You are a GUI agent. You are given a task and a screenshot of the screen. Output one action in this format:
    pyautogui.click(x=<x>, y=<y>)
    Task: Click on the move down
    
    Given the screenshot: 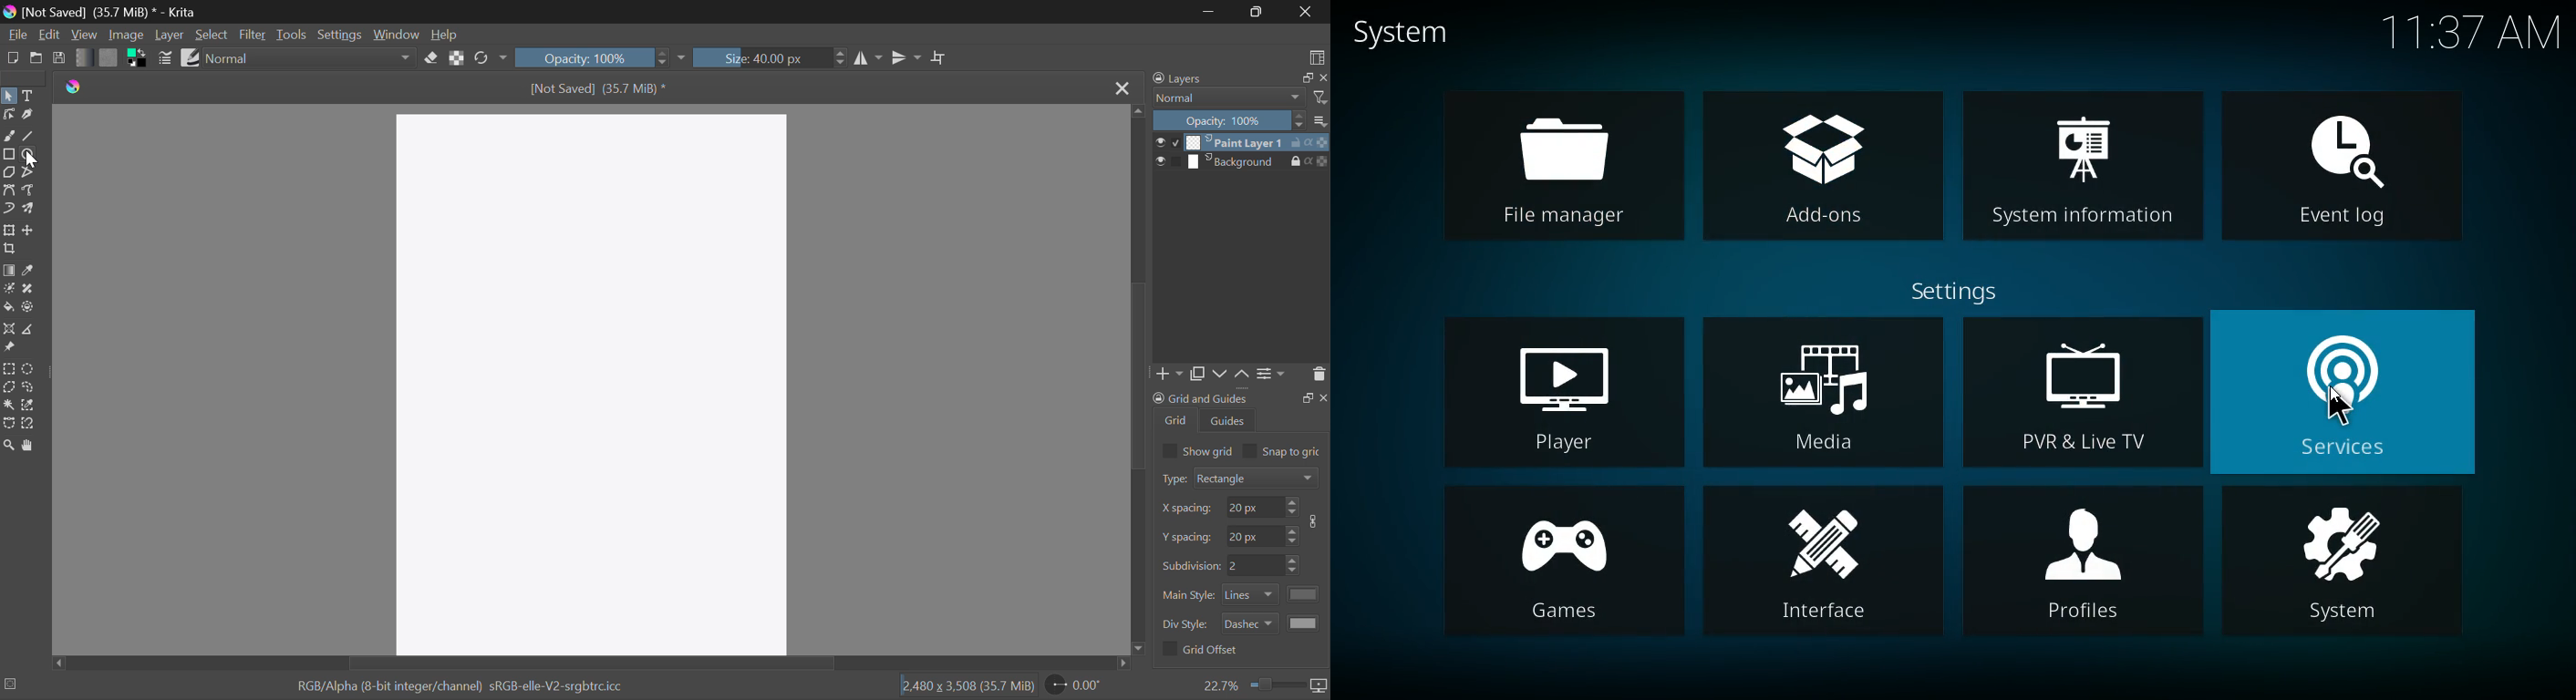 What is the action you would take?
    pyautogui.click(x=1143, y=645)
    